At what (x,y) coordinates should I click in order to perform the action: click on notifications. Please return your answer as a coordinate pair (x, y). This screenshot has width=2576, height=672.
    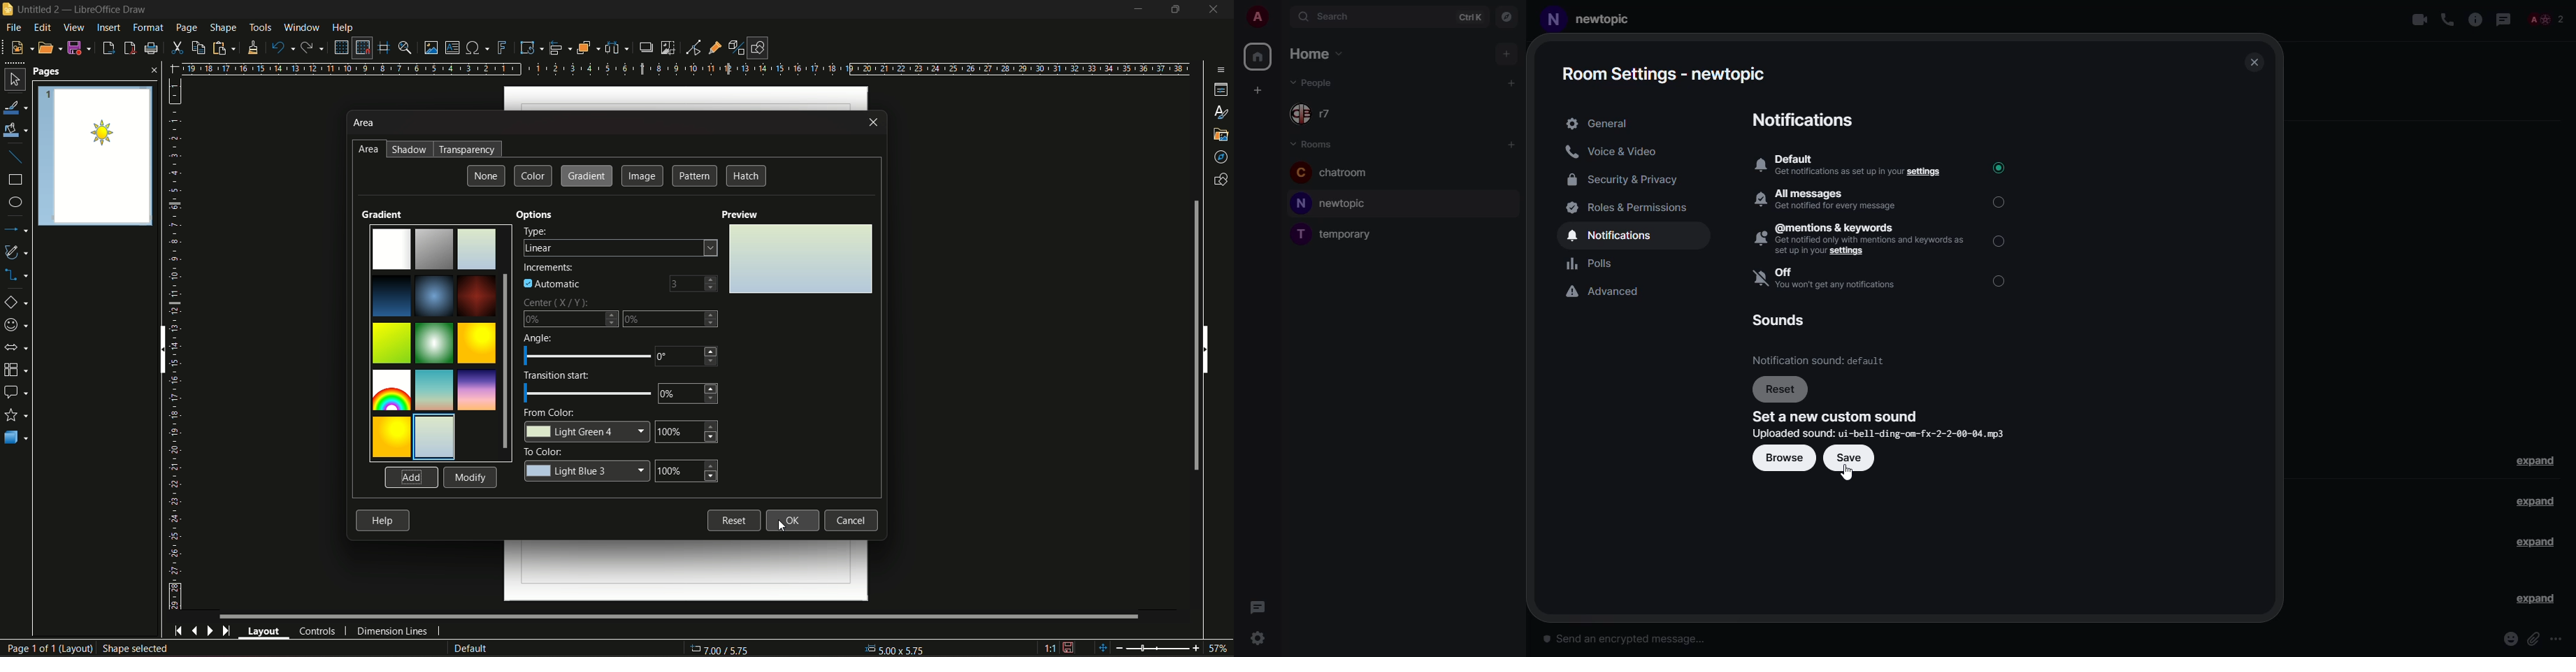
    Looking at the image, I should click on (1613, 235).